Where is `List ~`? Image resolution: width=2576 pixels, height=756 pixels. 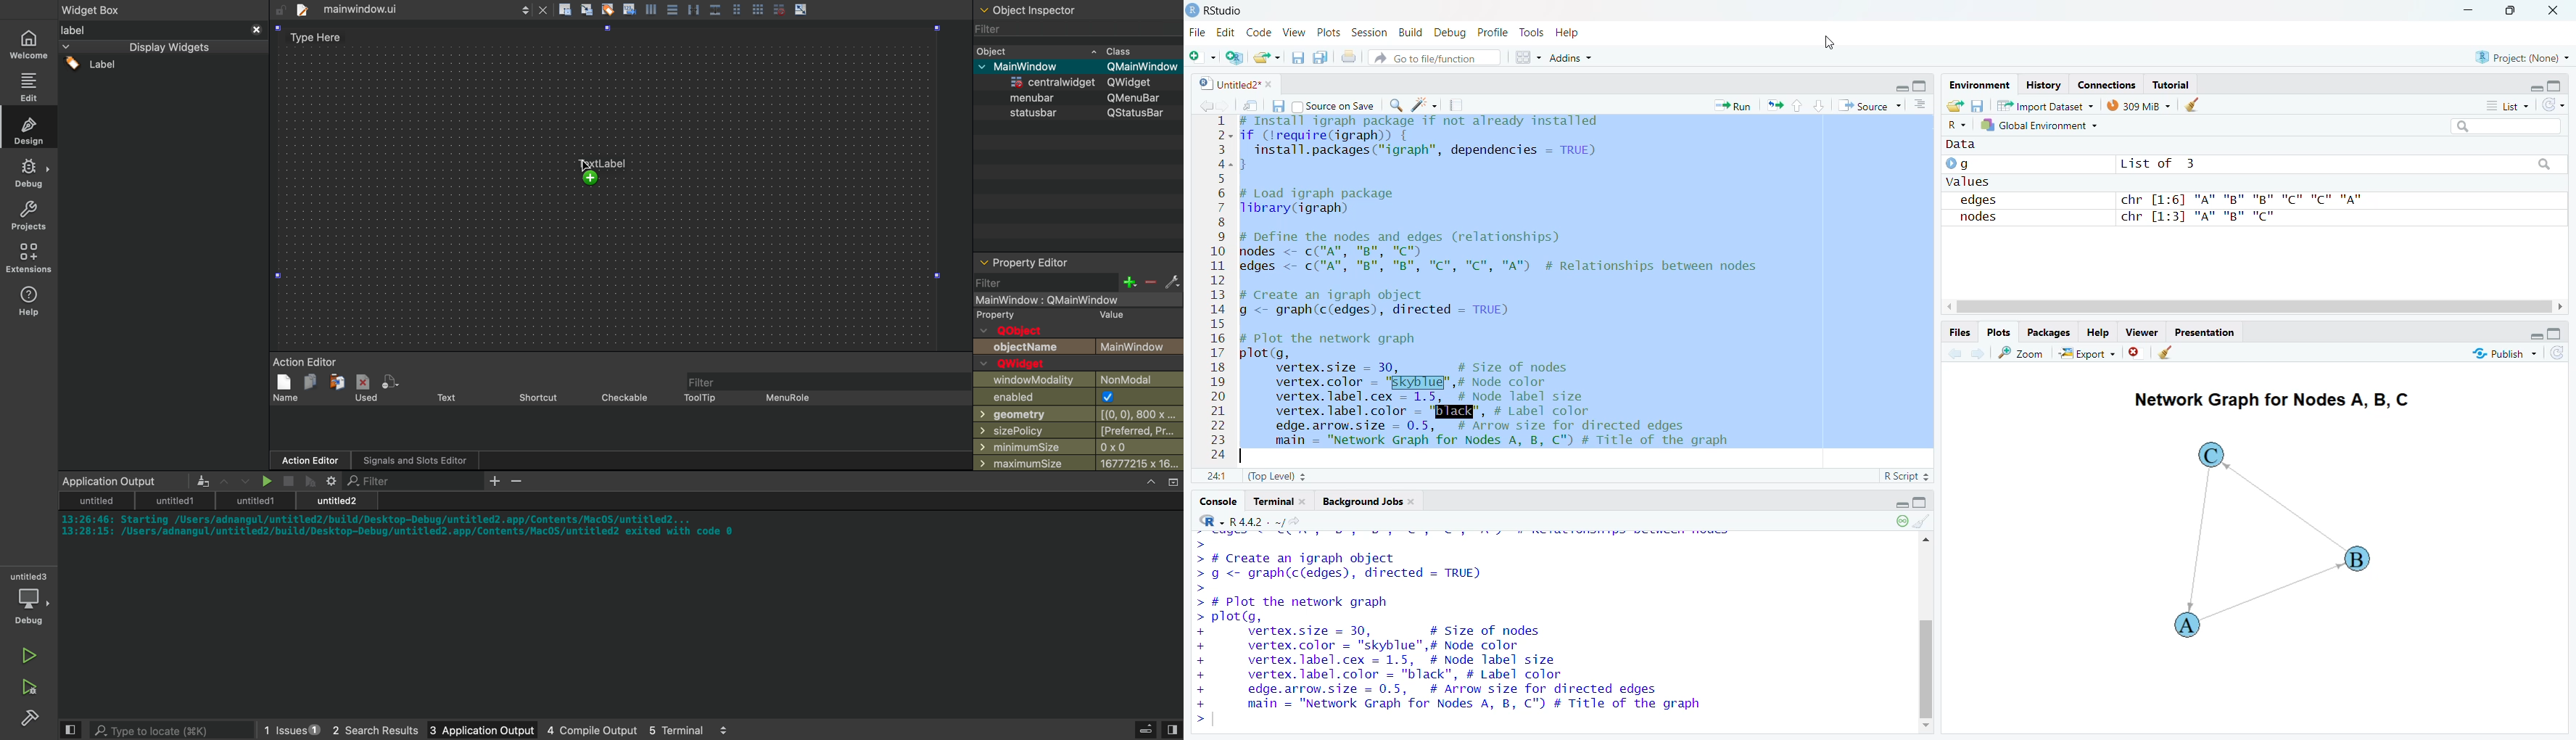
List ~ is located at coordinates (2502, 104).